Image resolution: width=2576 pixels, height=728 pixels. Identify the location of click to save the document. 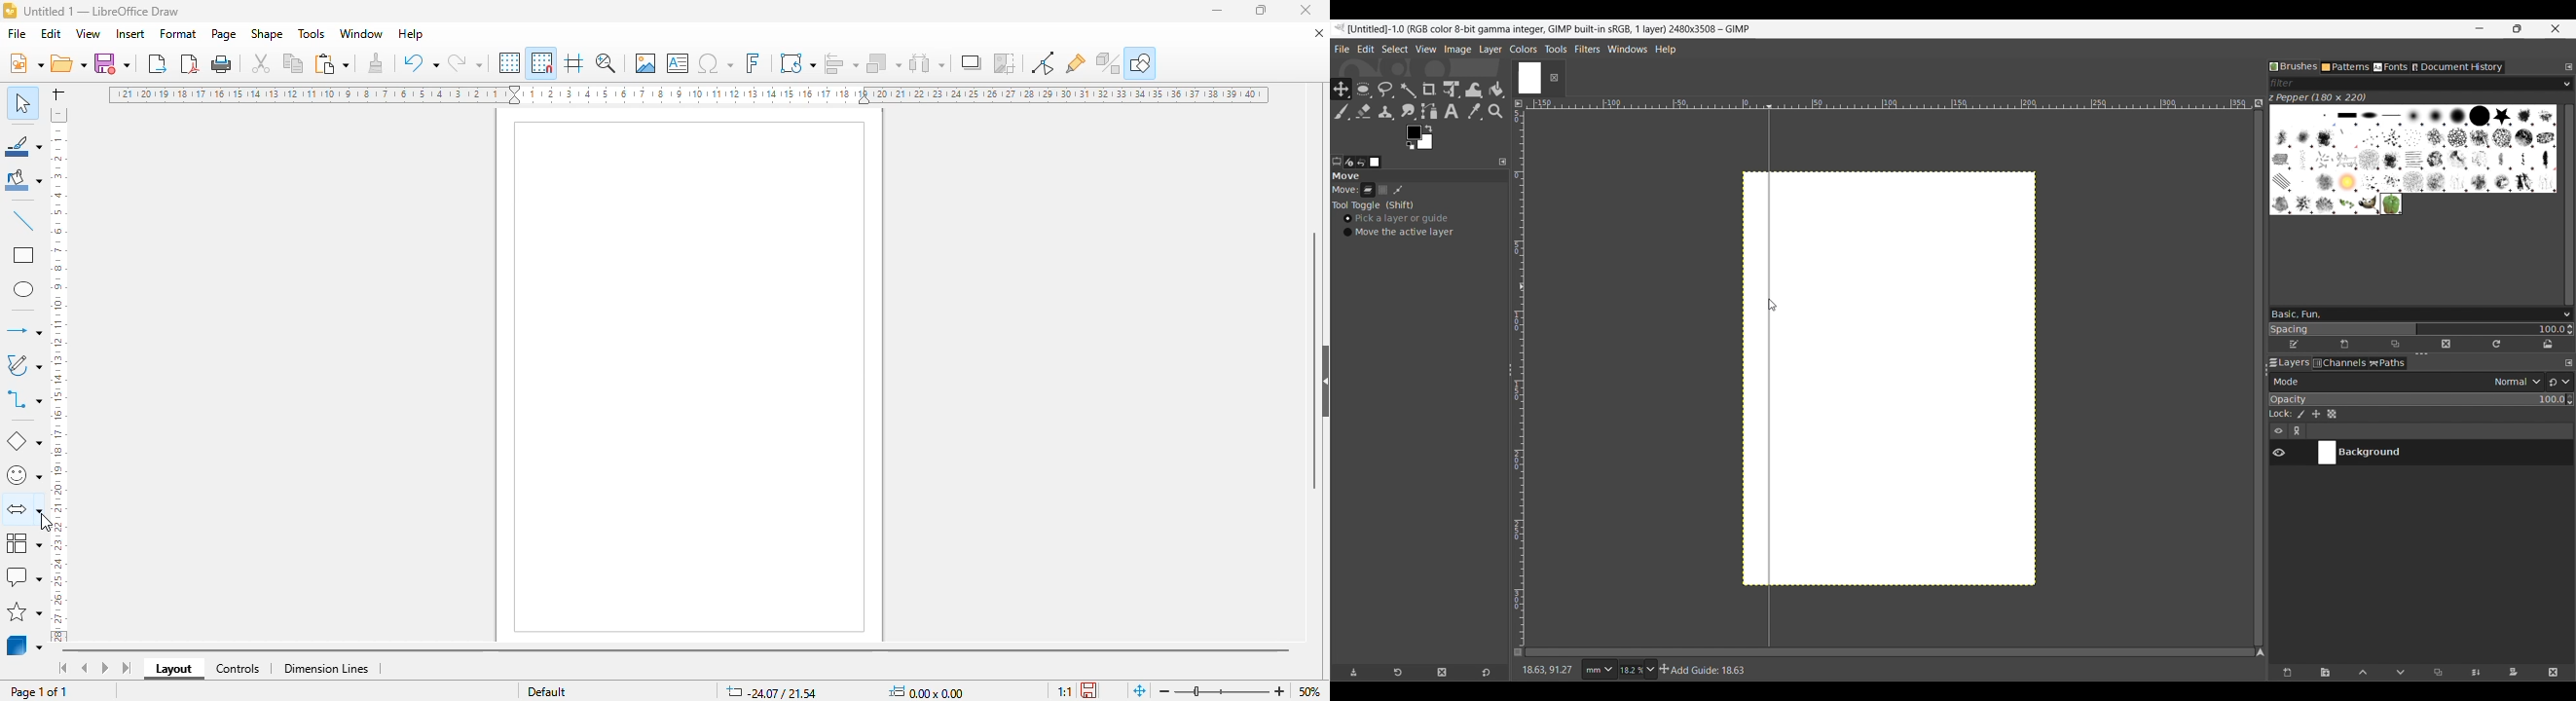
(1088, 690).